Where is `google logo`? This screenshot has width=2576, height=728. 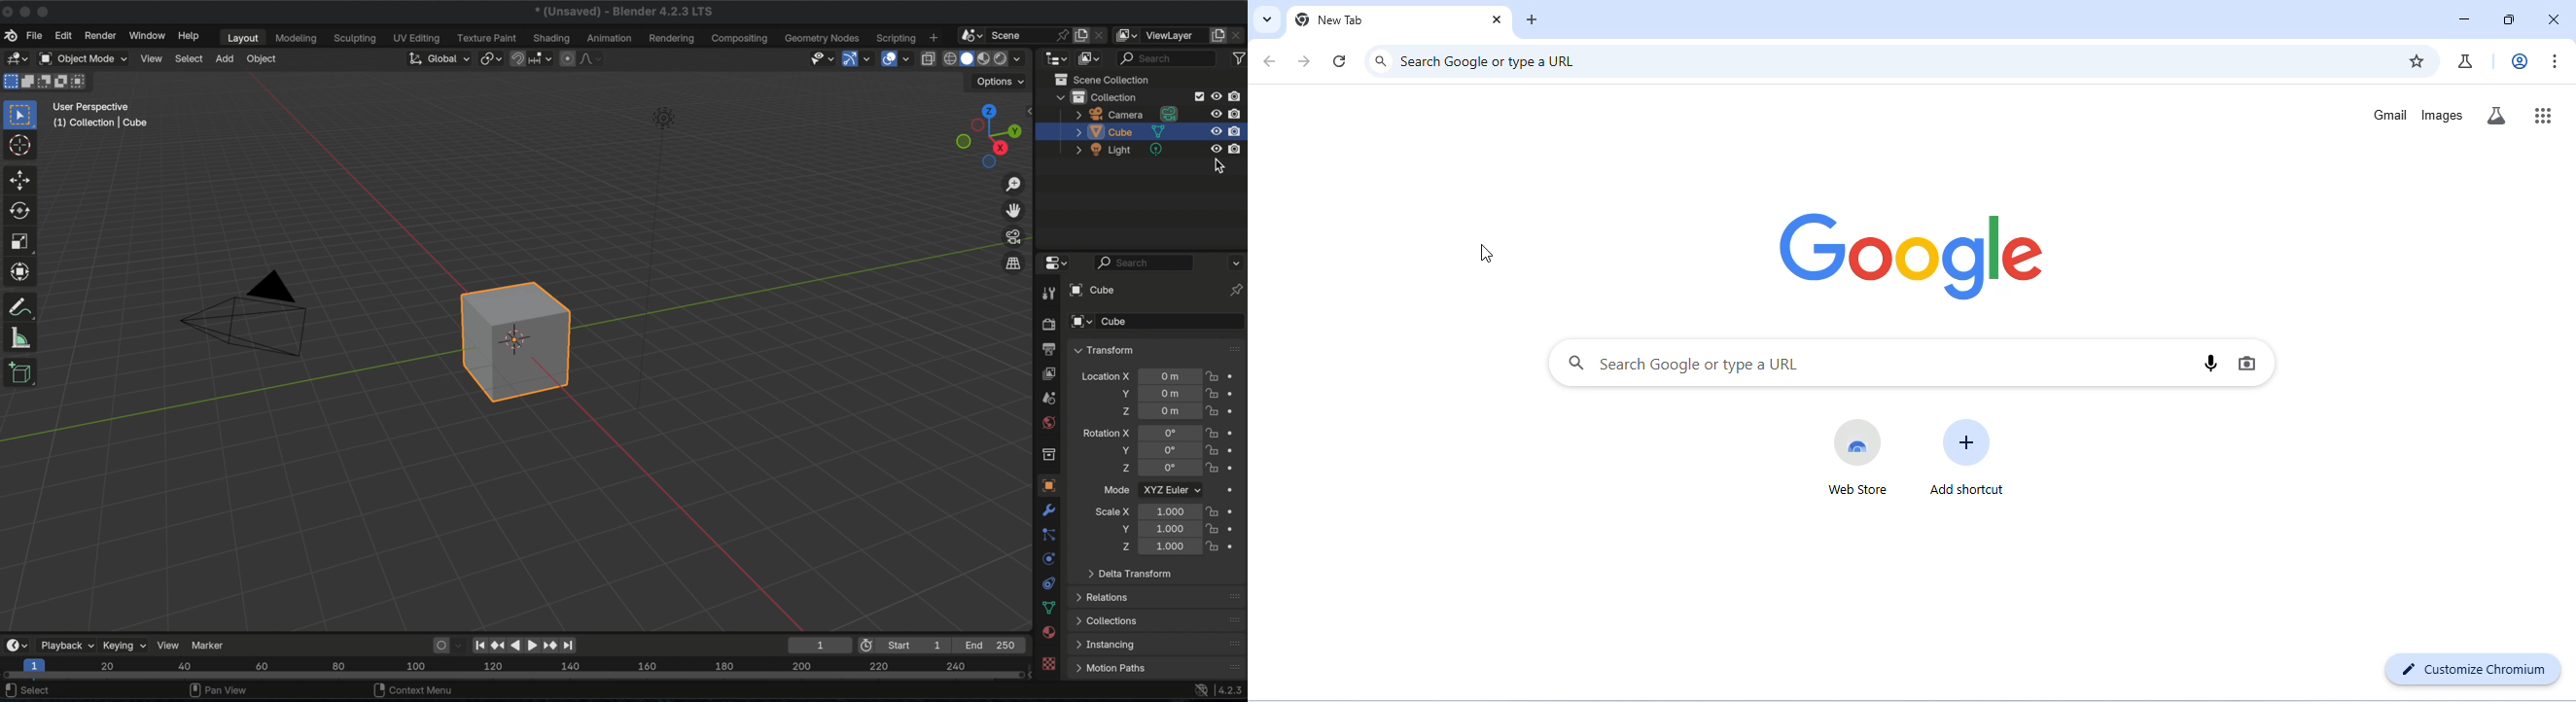 google logo is located at coordinates (1913, 257).